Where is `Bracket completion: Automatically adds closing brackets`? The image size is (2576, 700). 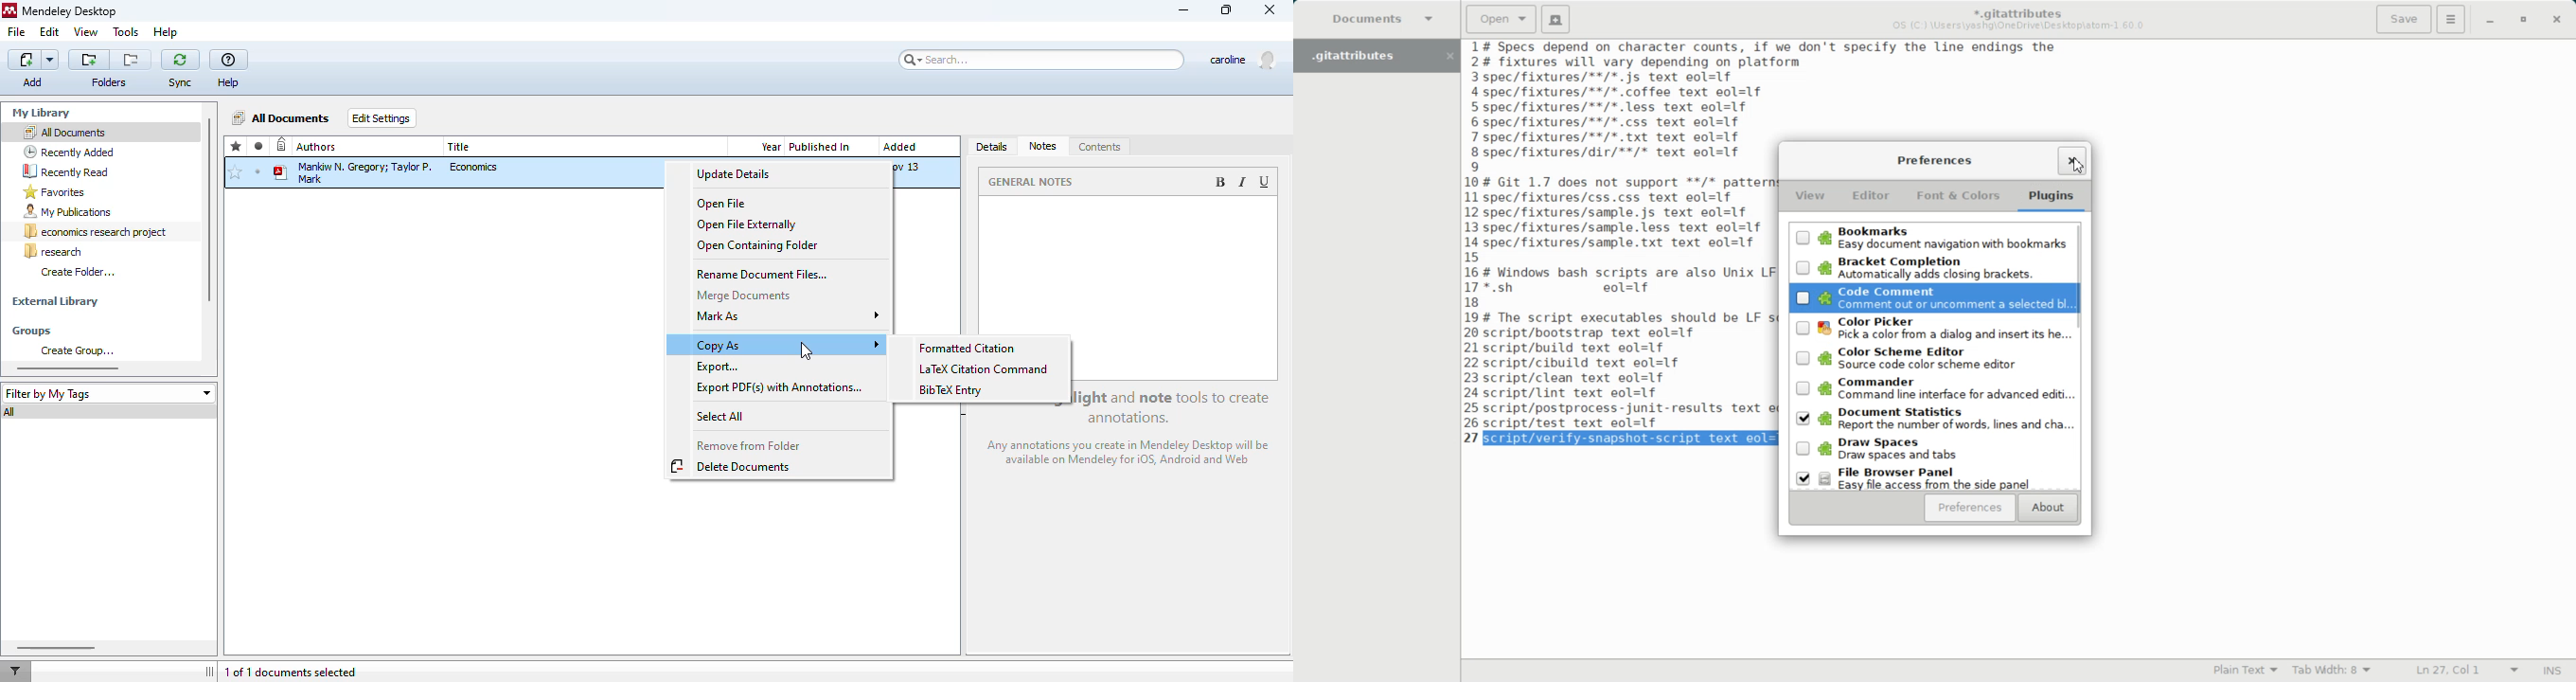 Bracket completion: Automatically adds closing brackets is located at coordinates (1929, 268).